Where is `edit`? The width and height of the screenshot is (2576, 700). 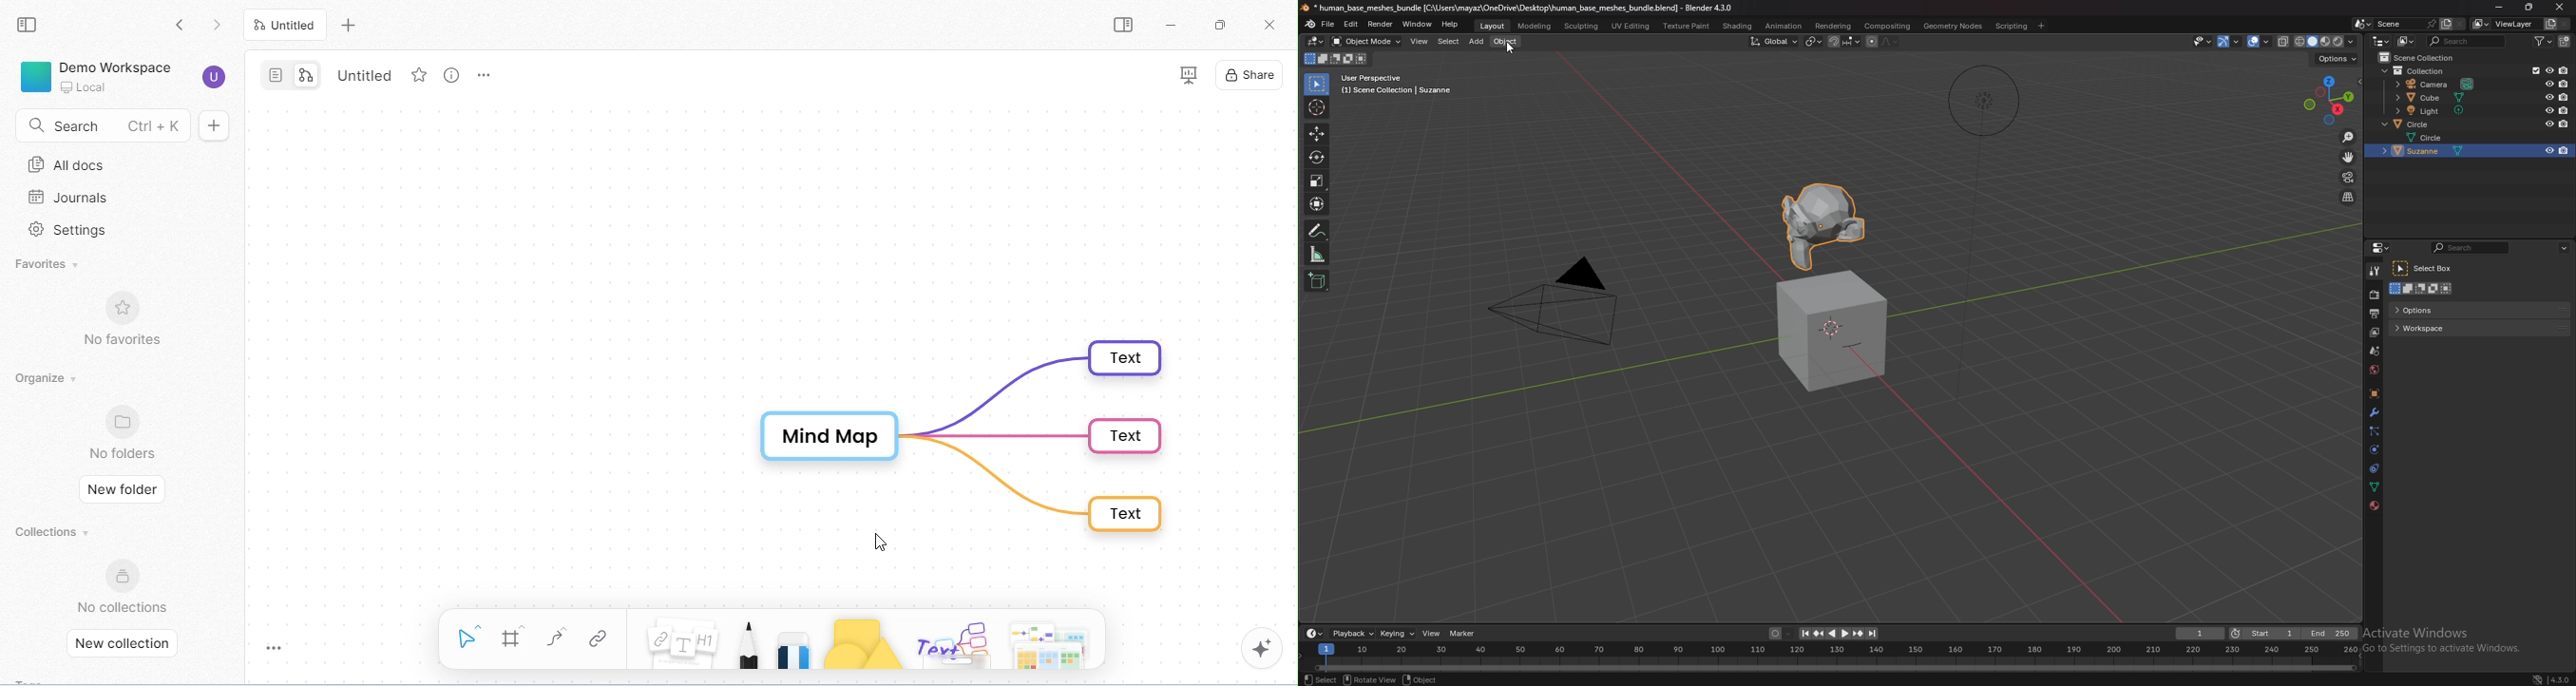 edit is located at coordinates (1351, 24).